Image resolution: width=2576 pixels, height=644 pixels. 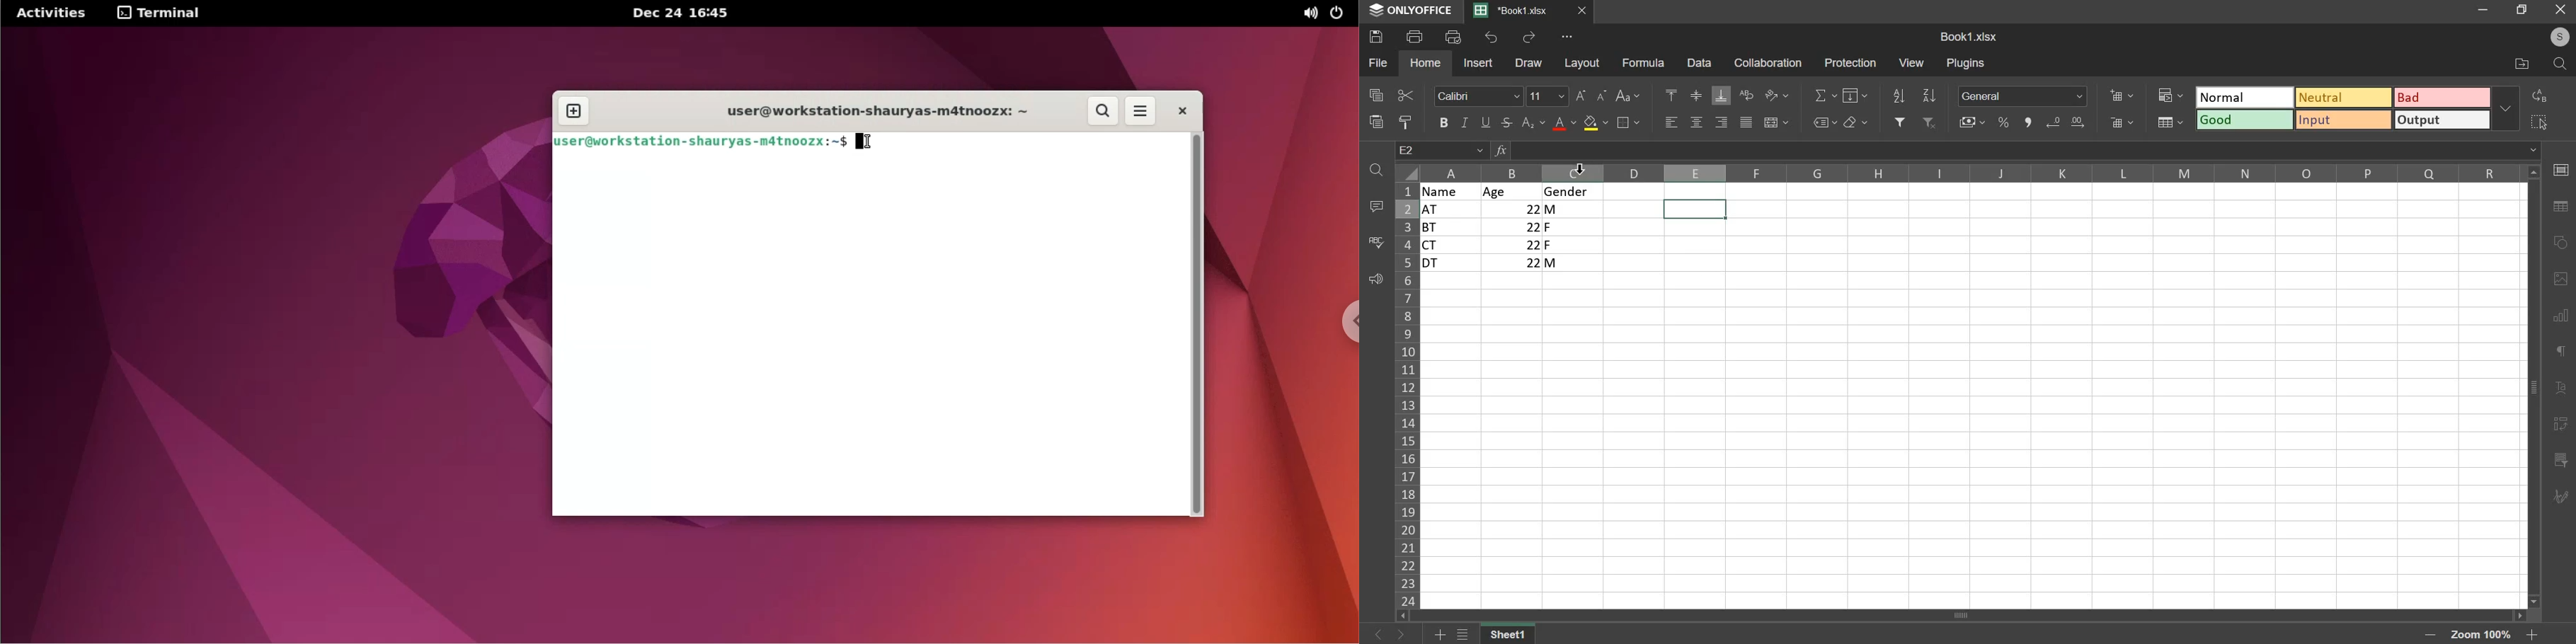 I want to click on gender, so click(x=1570, y=192).